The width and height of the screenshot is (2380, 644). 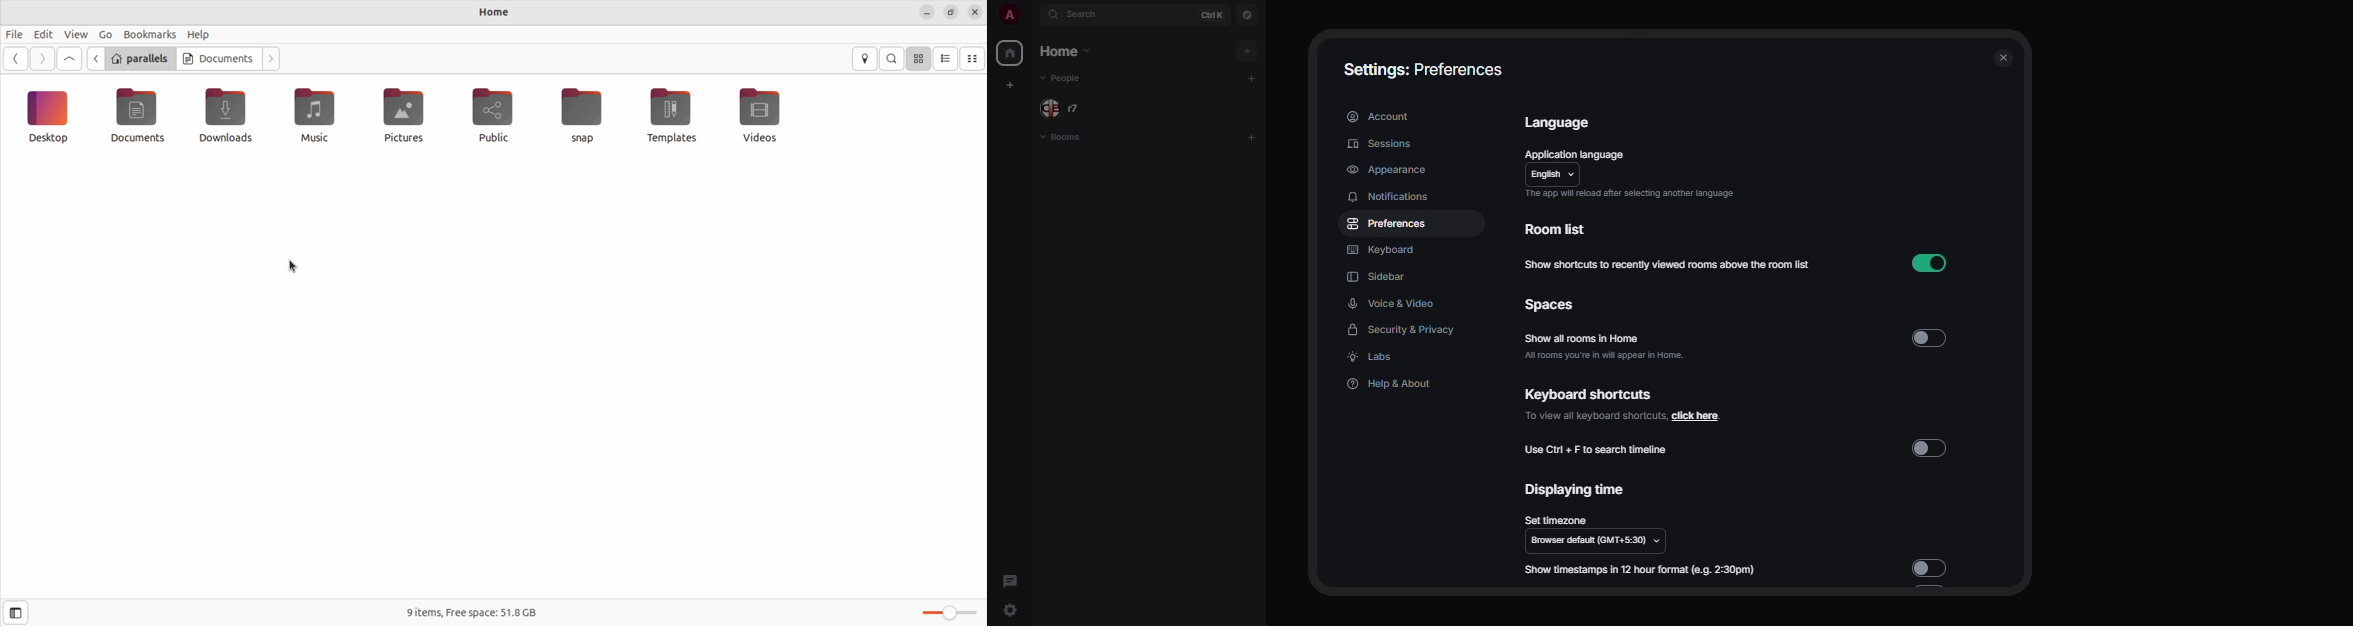 I want to click on disabled, so click(x=1932, y=447).